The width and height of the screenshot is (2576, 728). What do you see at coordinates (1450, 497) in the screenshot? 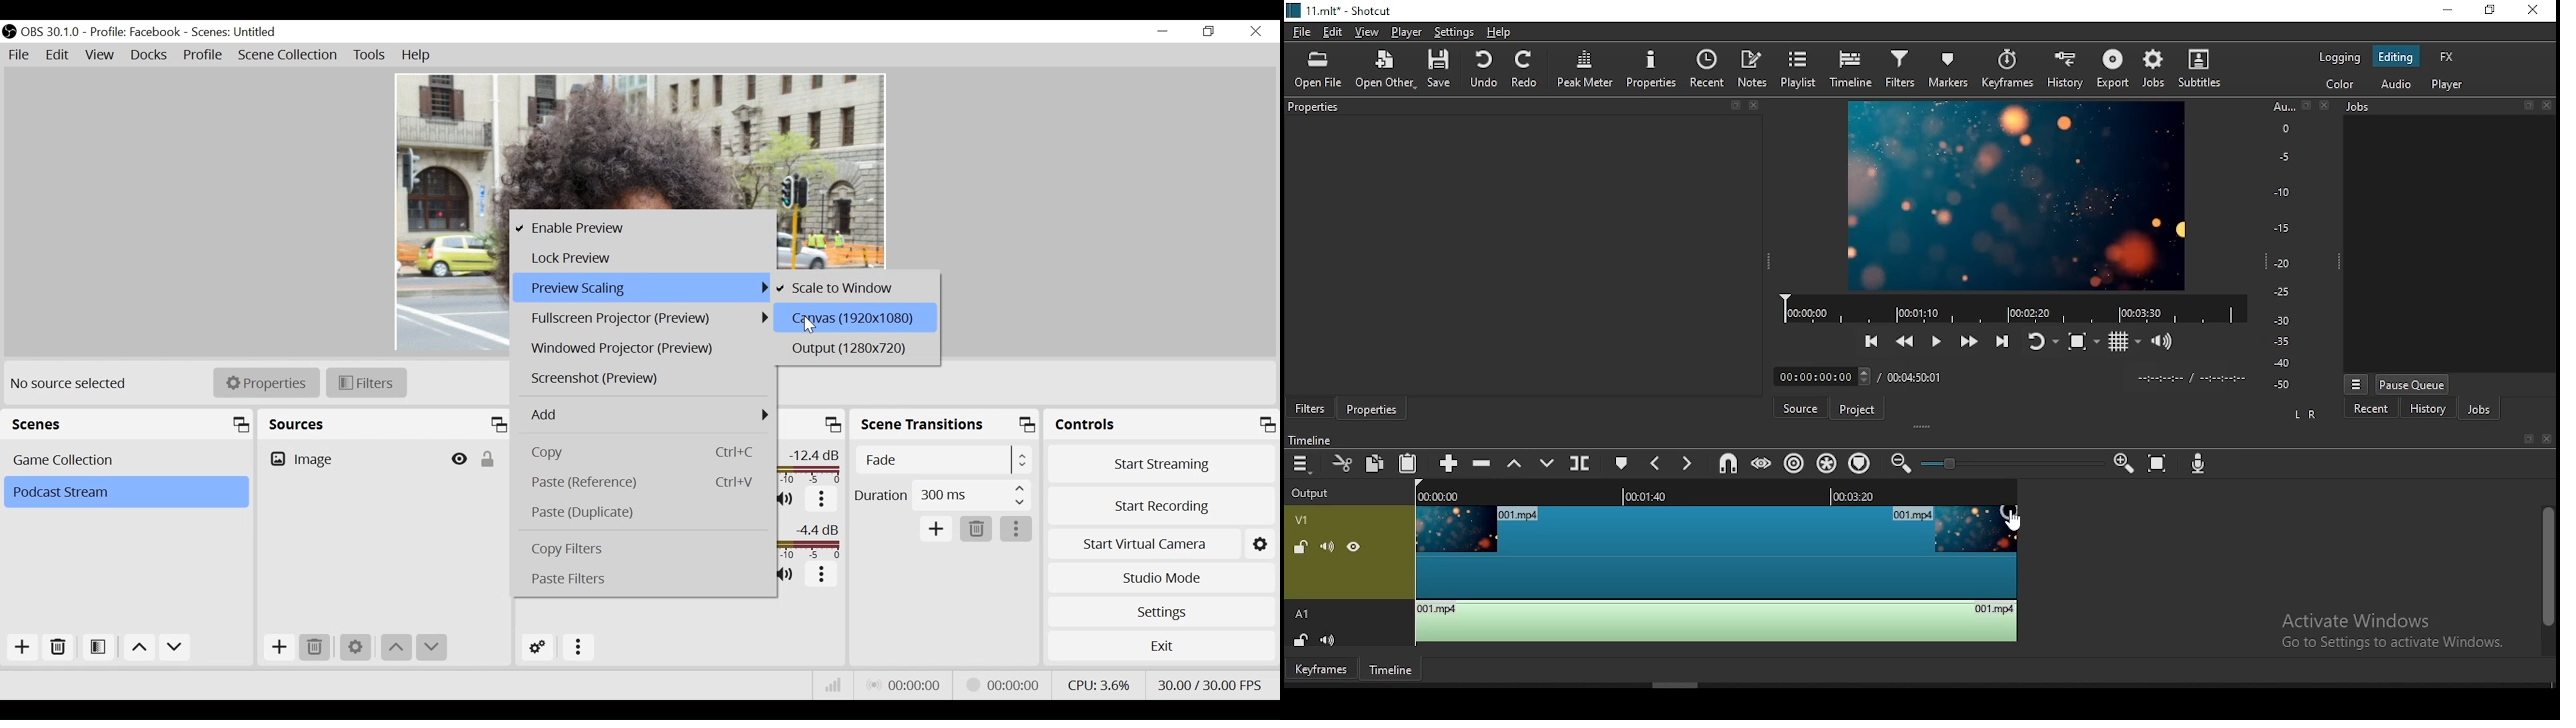
I see `video time` at bounding box center [1450, 497].